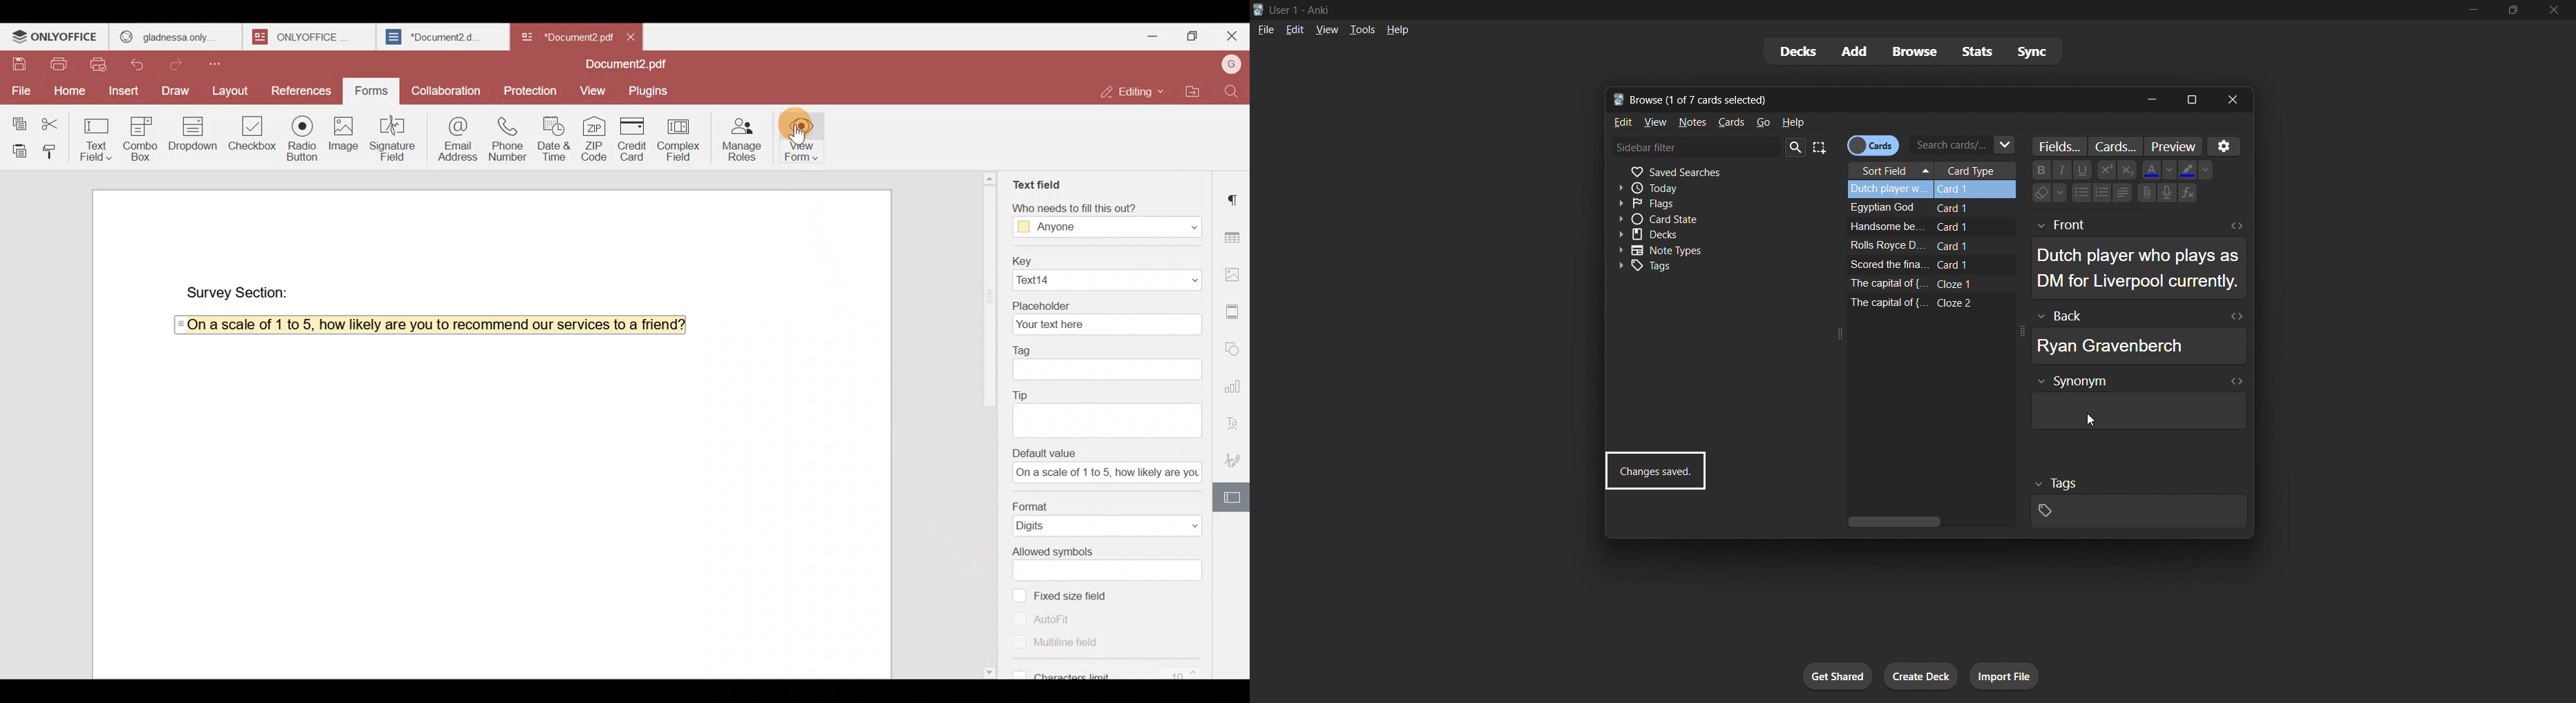 This screenshot has width=2576, height=728. I want to click on sidebar filter, so click(1708, 149).